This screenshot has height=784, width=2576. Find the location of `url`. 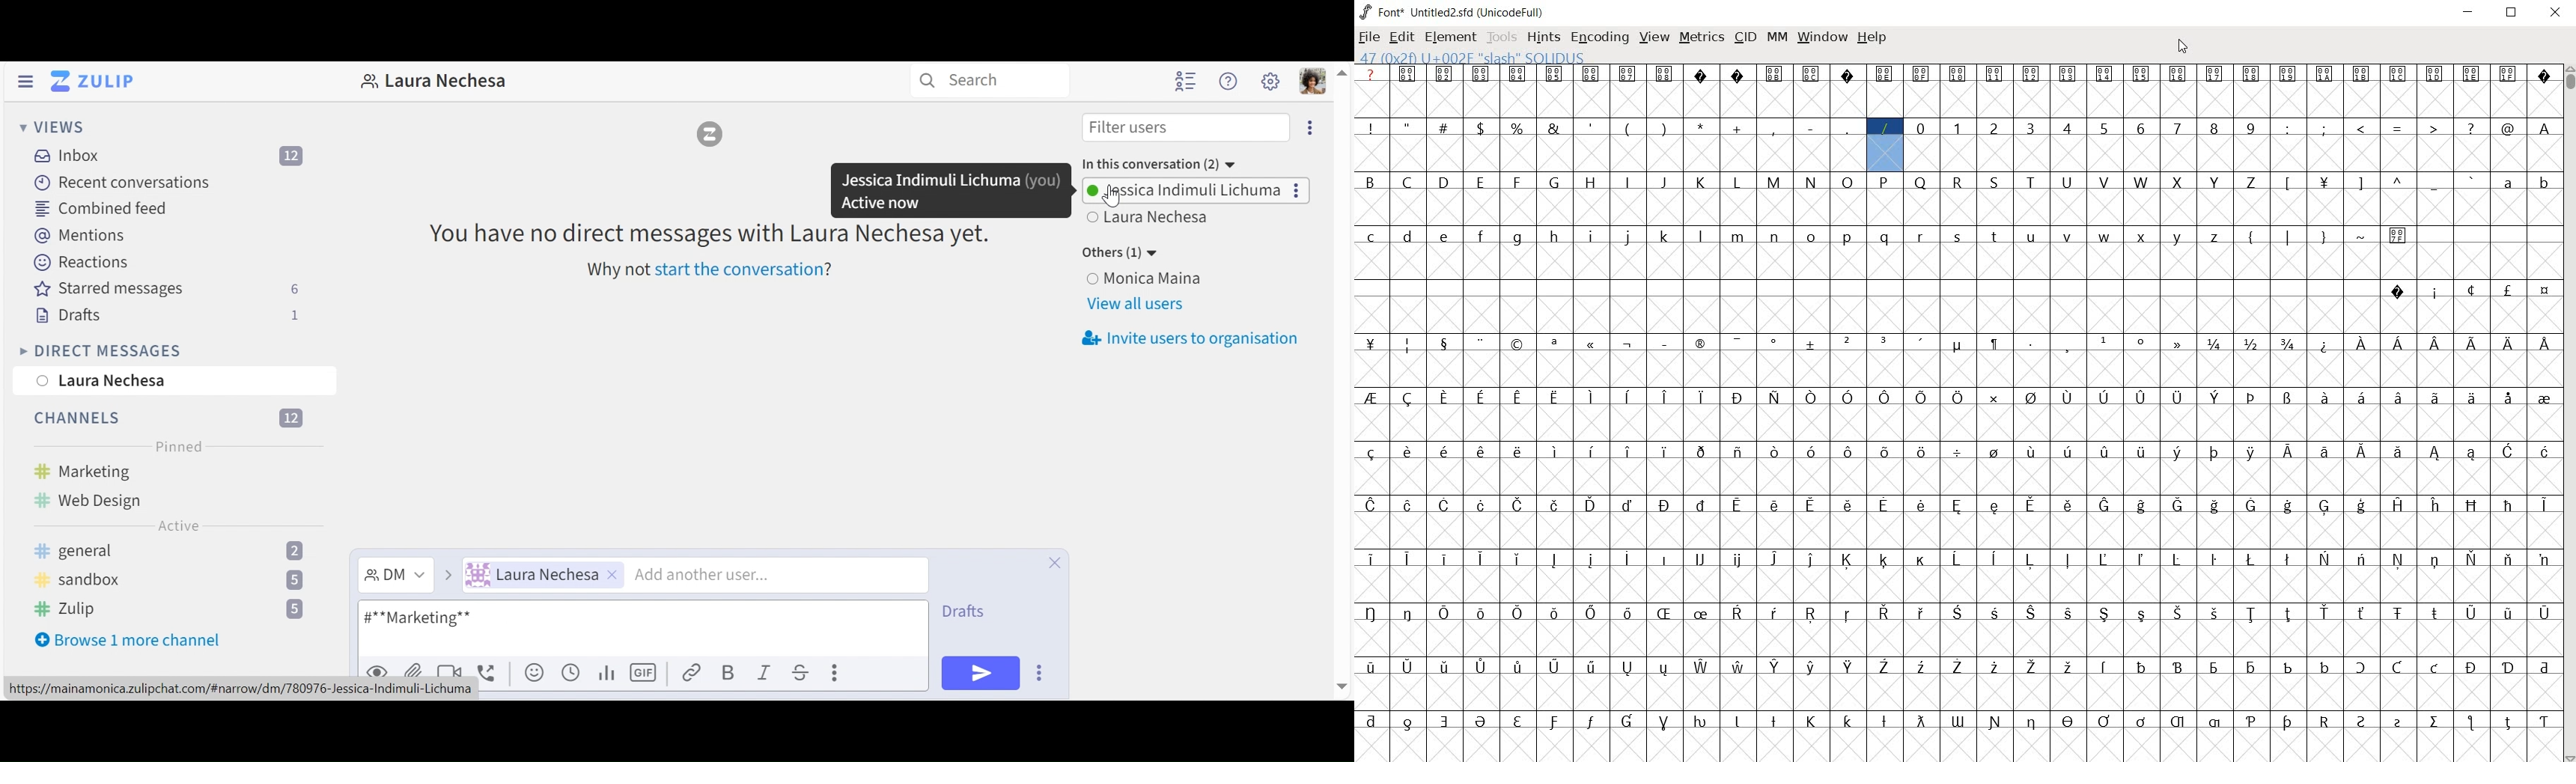

url is located at coordinates (241, 691).